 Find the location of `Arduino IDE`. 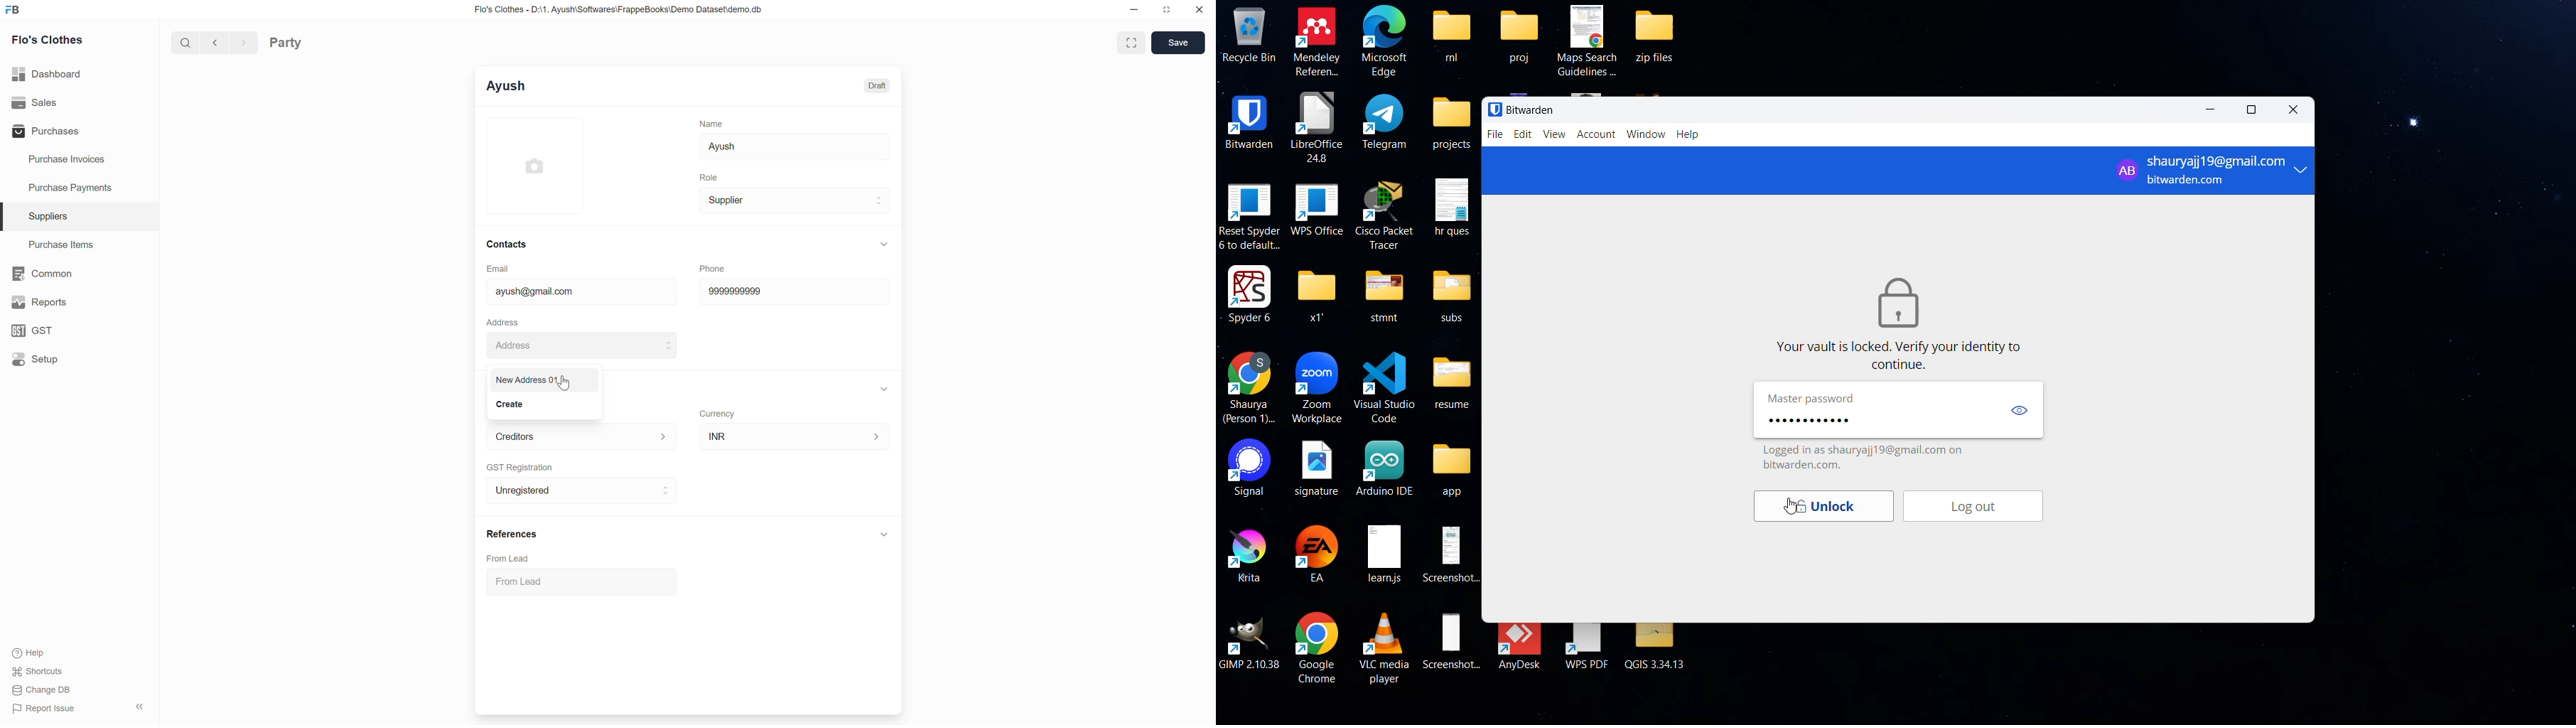

Arduino IDE is located at coordinates (1385, 467).